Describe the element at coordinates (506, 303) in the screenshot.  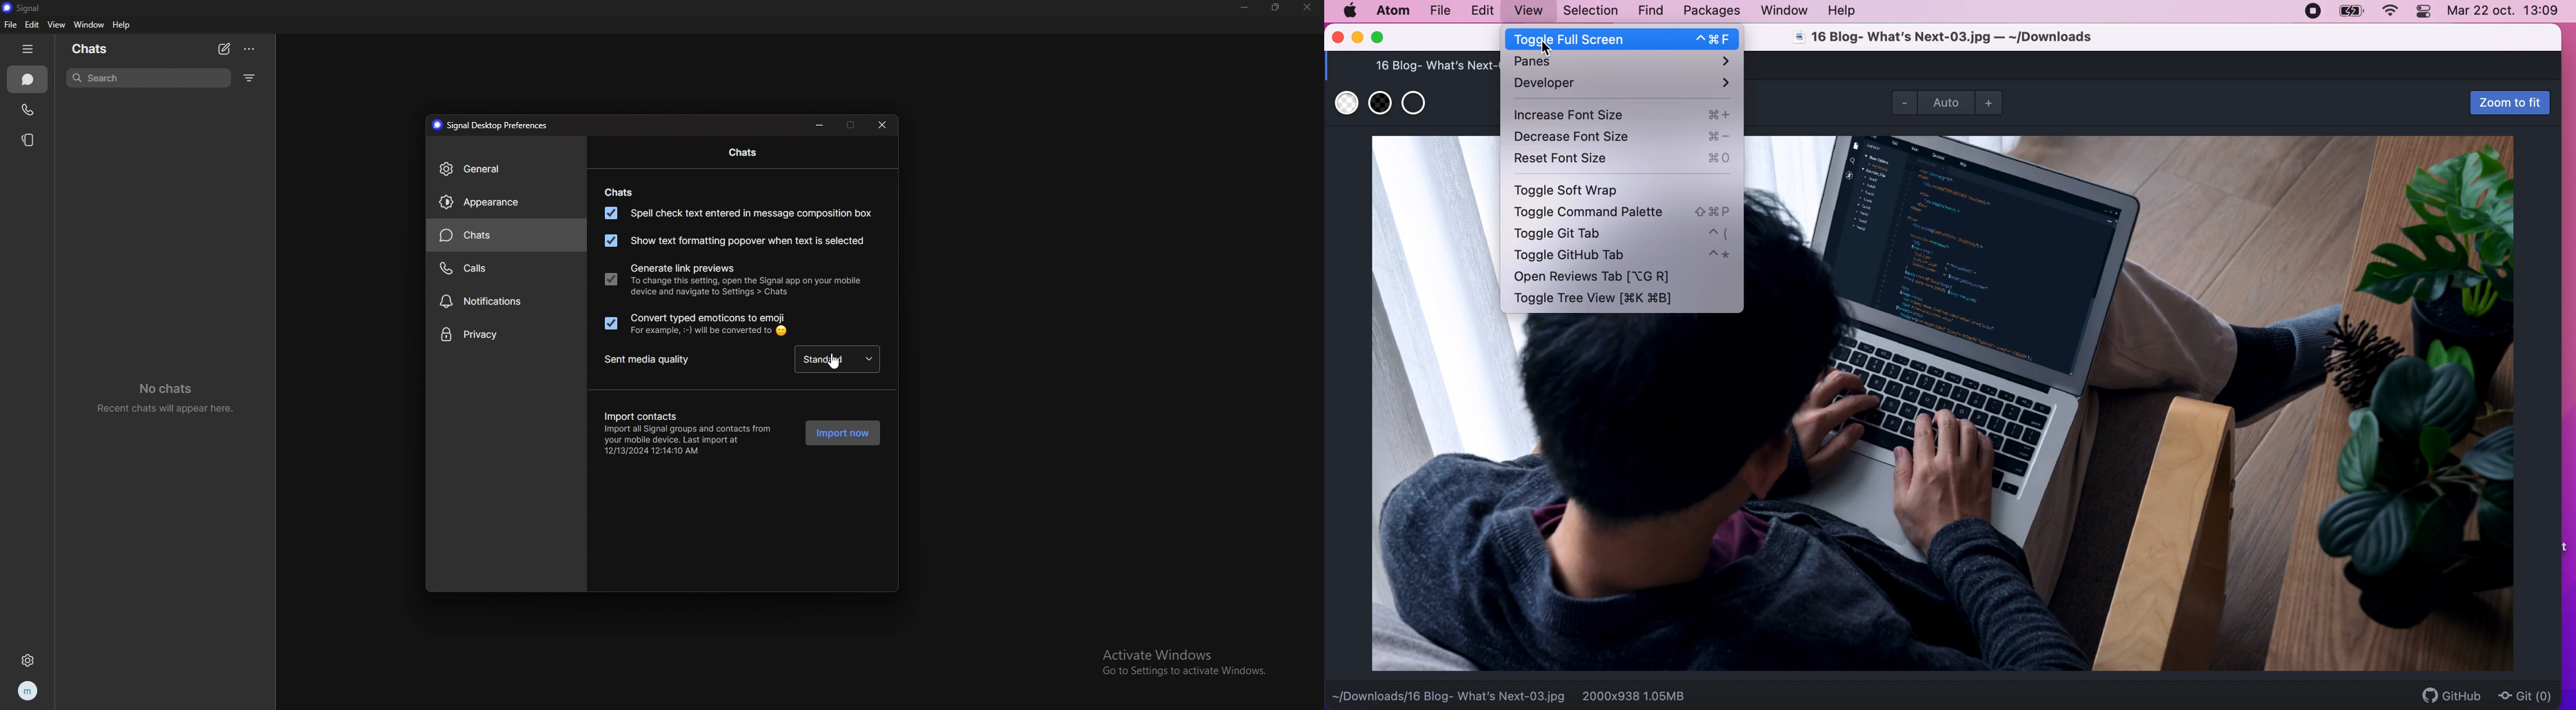
I see `notifications` at that location.